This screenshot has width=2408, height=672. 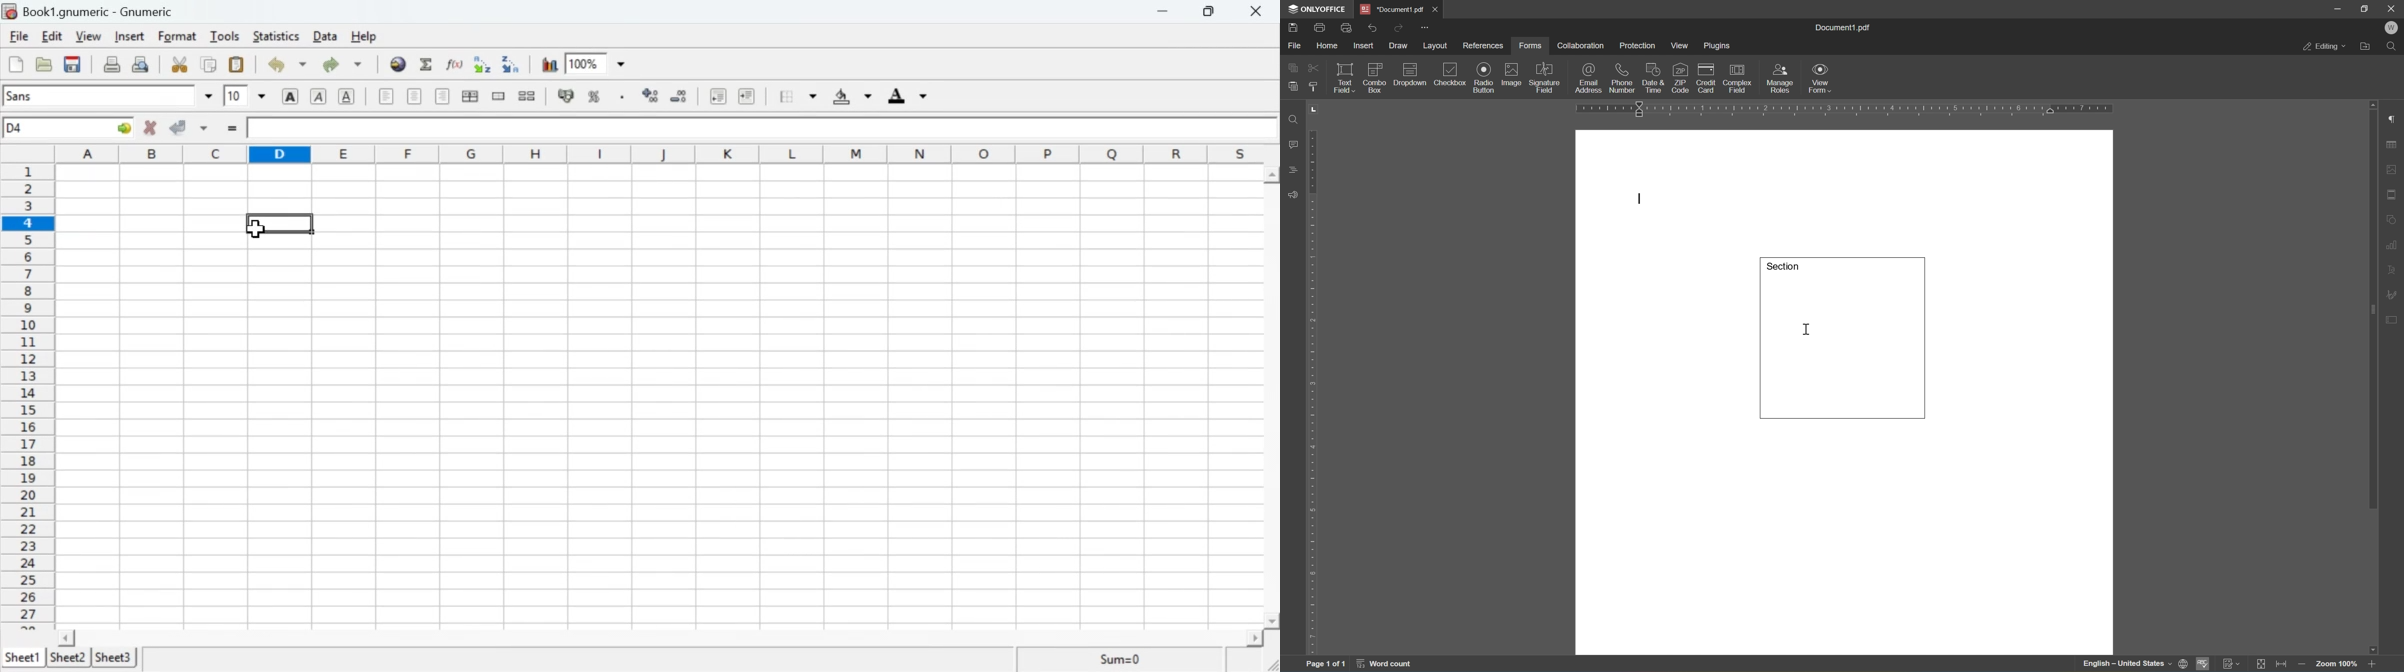 What do you see at coordinates (1252, 638) in the screenshot?
I see `scroll right` at bounding box center [1252, 638].